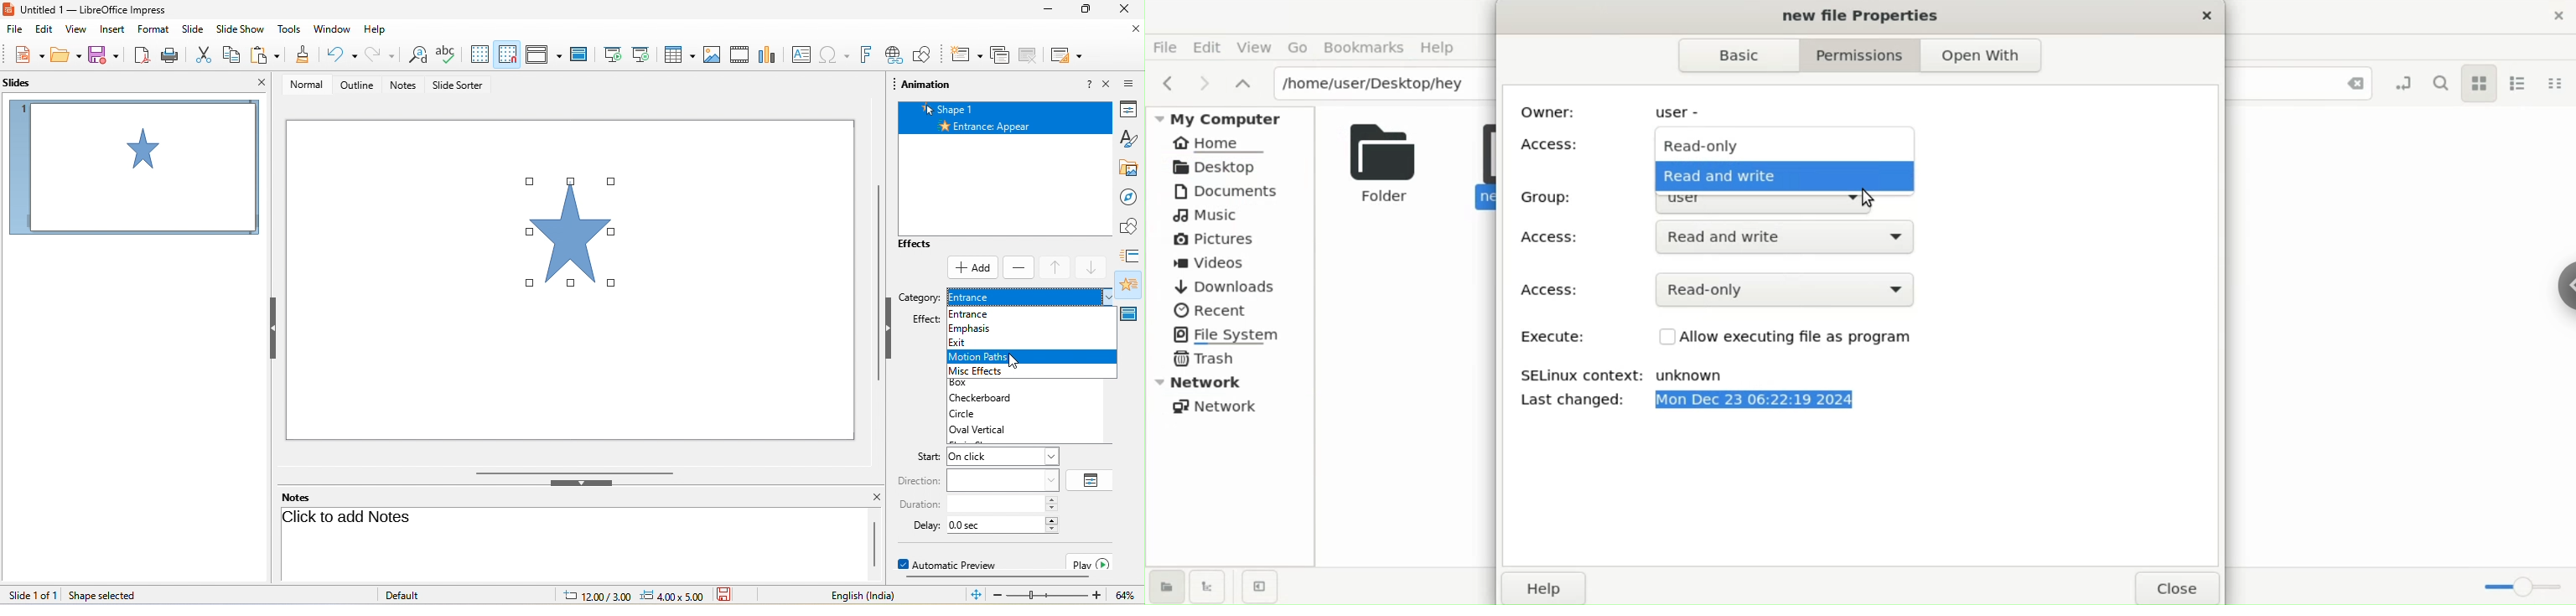  Describe the element at coordinates (507, 52) in the screenshot. I see `snap to grid` at that location.